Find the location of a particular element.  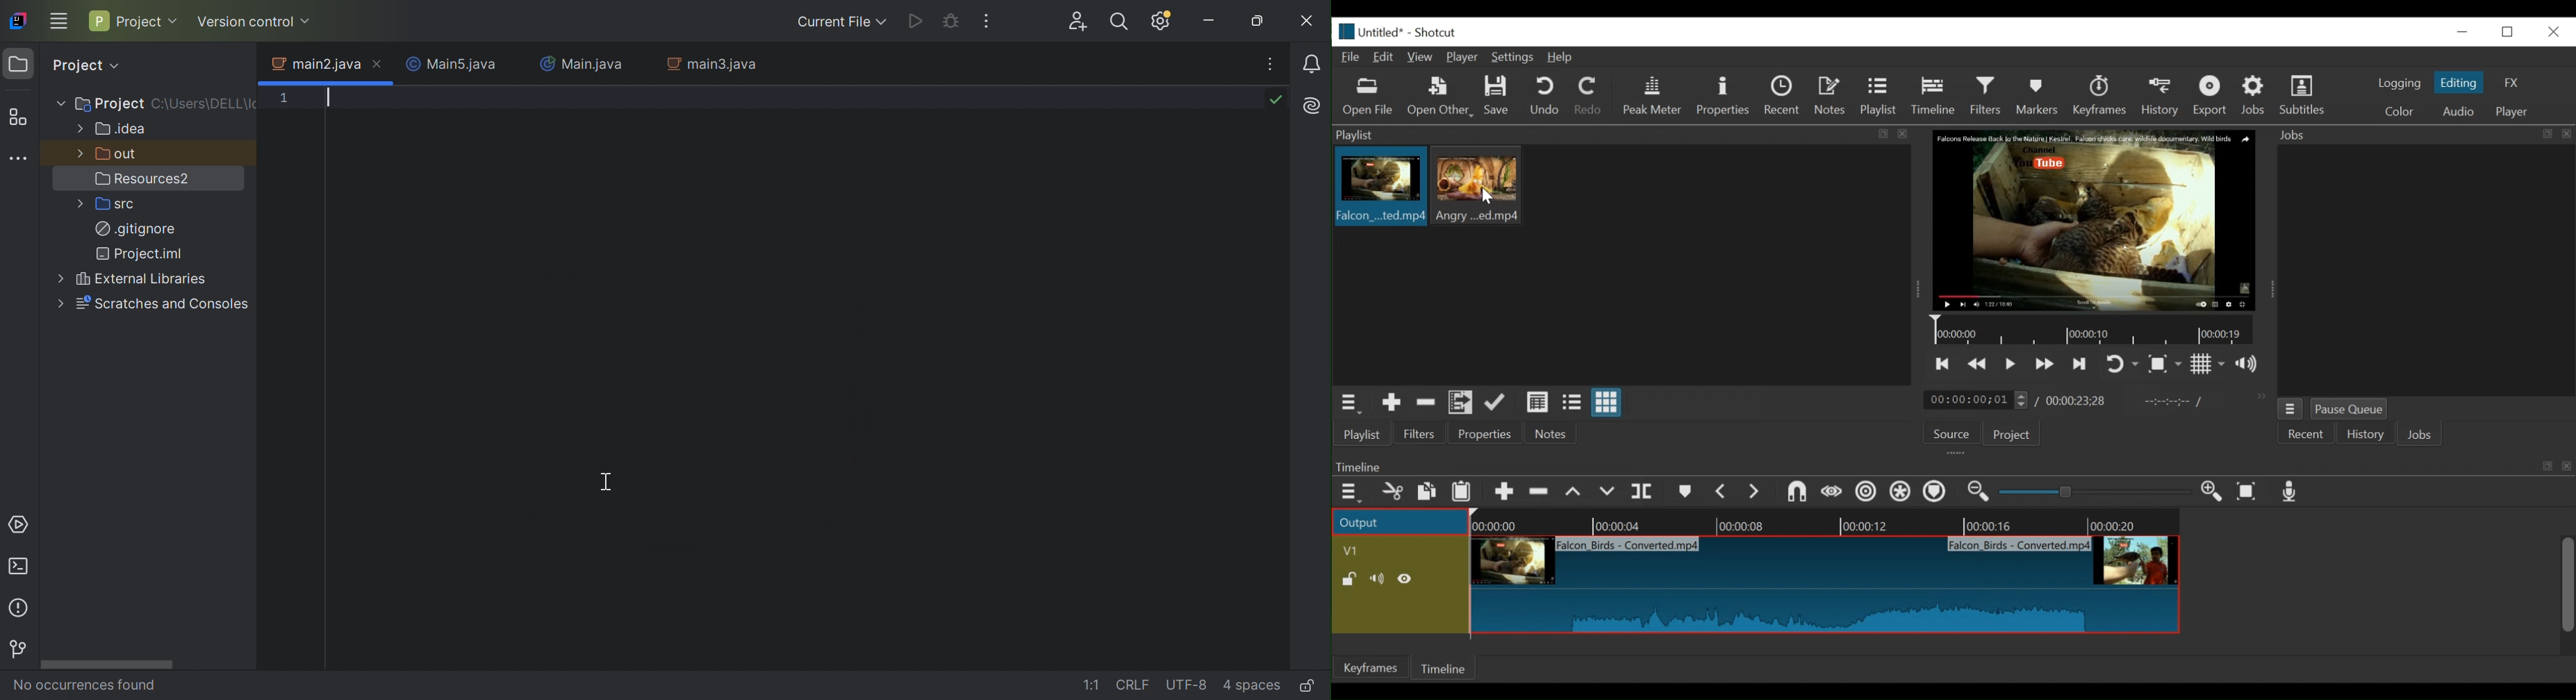

Project is located at coordinates (2009, 436).